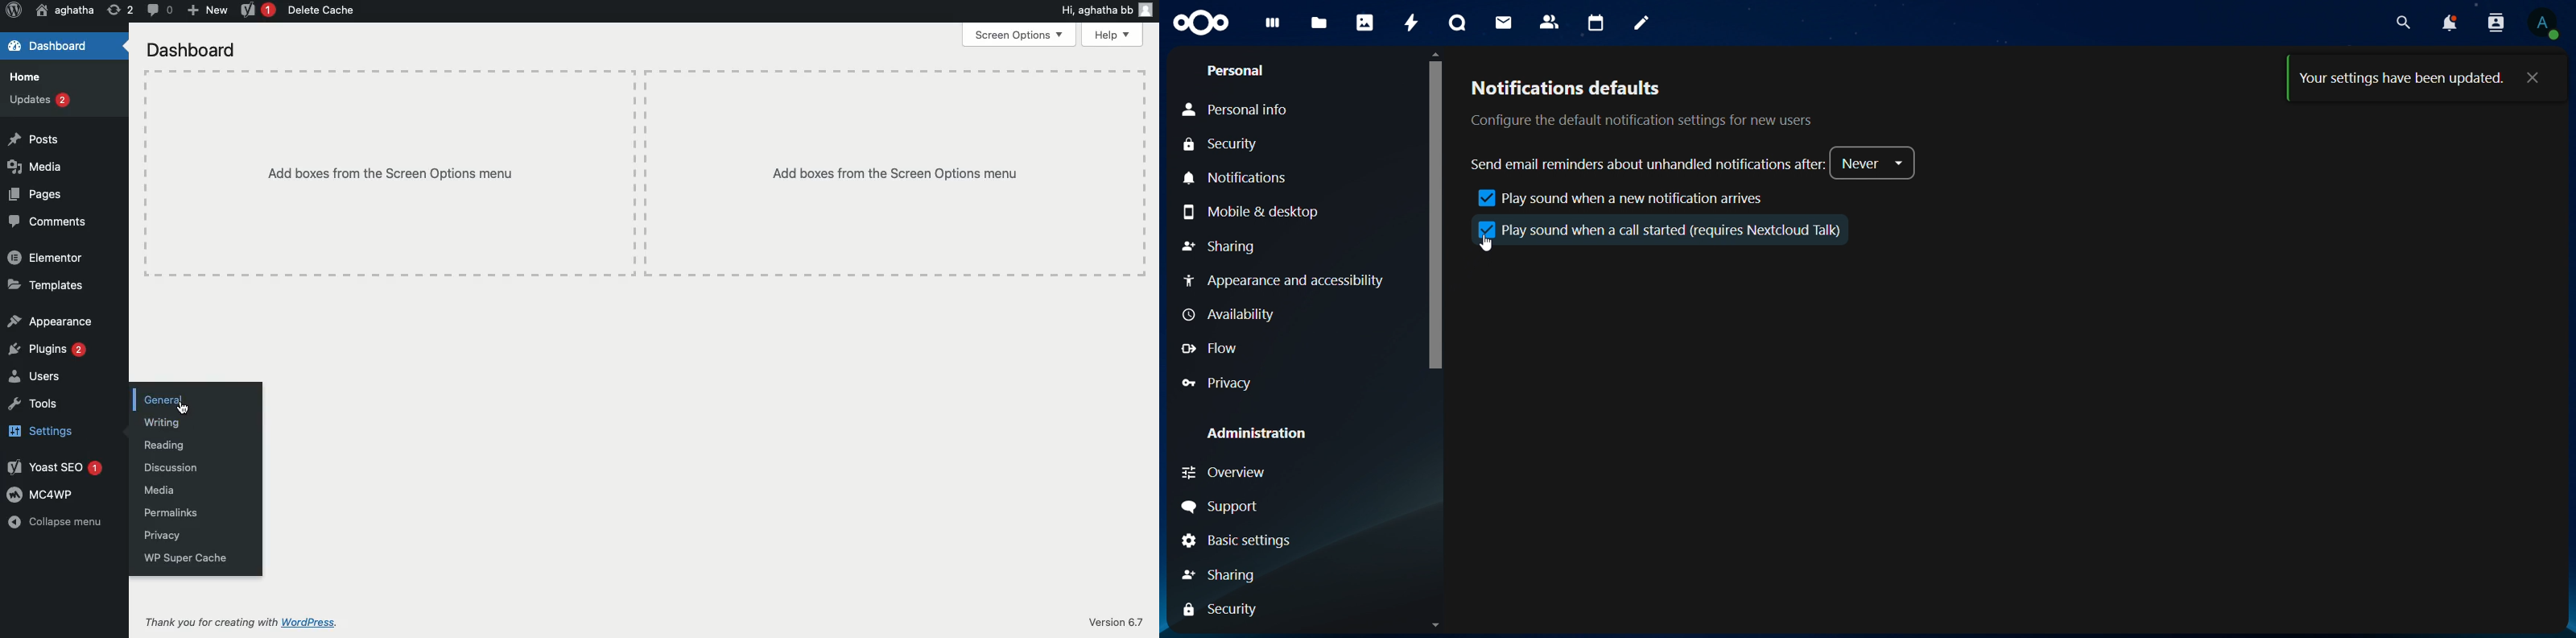 This screenshot has height=644, width=2576. I want to click on Mobile & desktop, so click(1251, 213).